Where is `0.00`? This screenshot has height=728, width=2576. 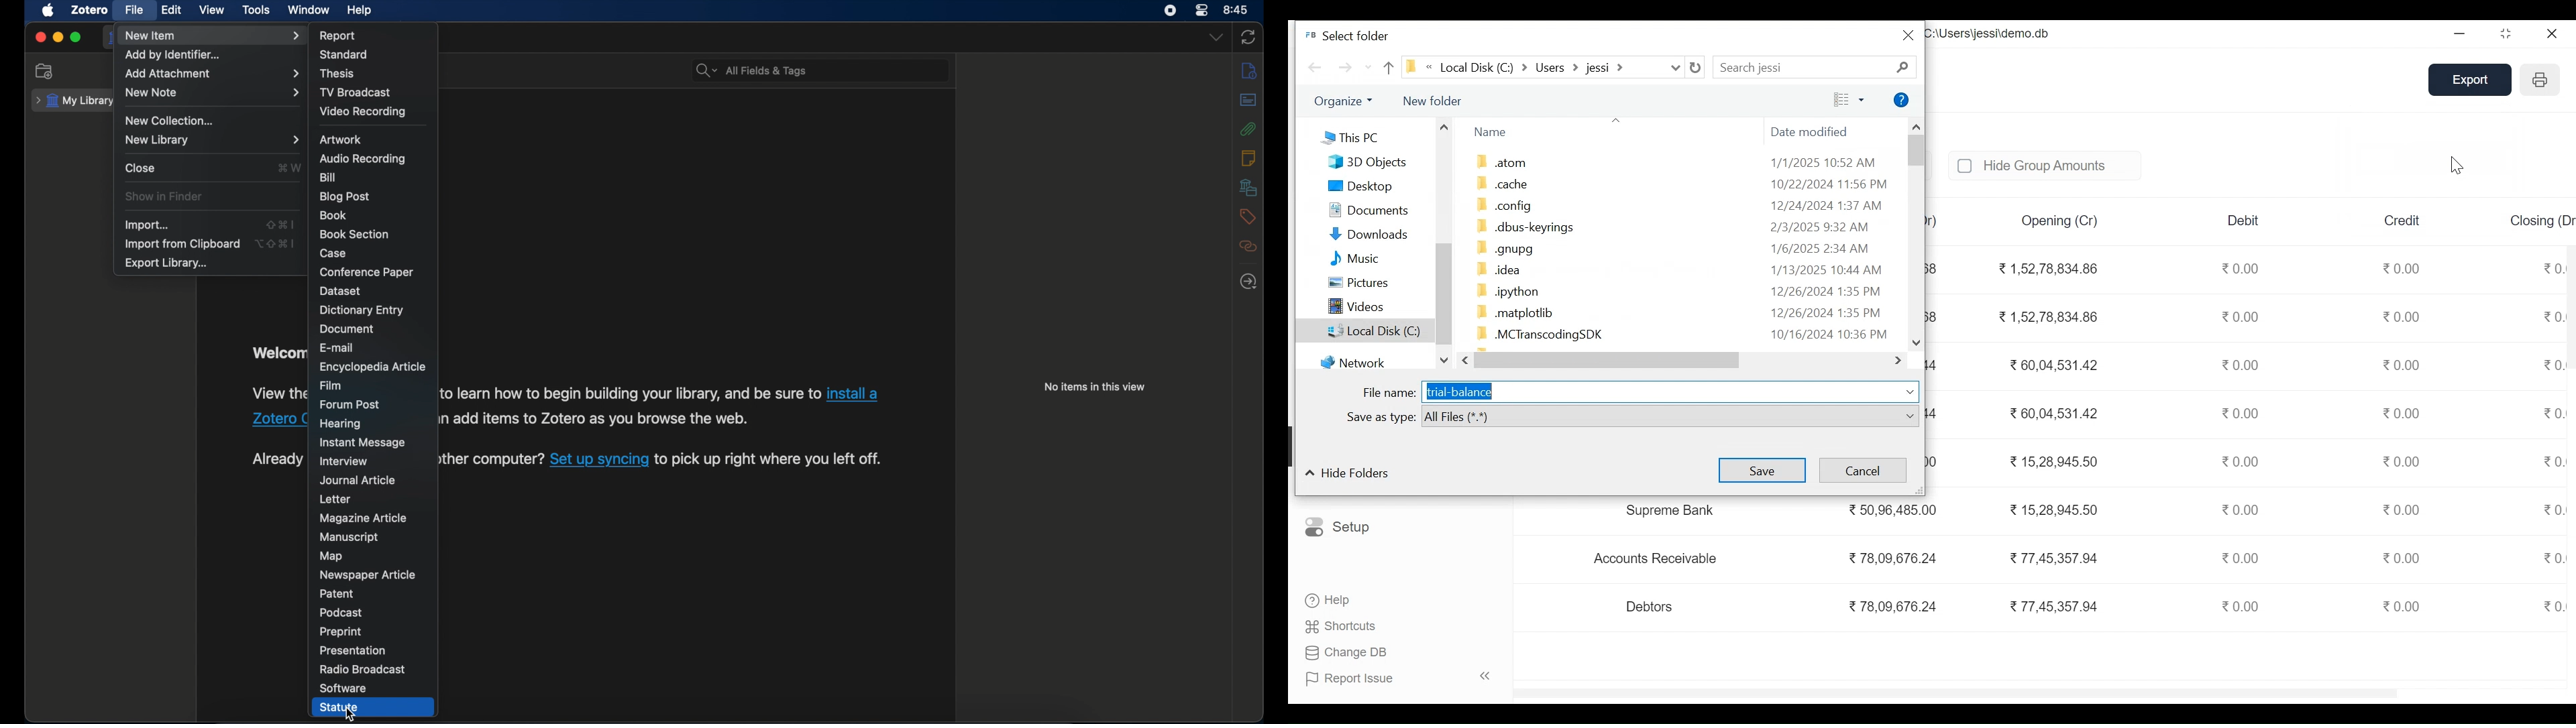 0.00 is located at coordinates (2402, 509).